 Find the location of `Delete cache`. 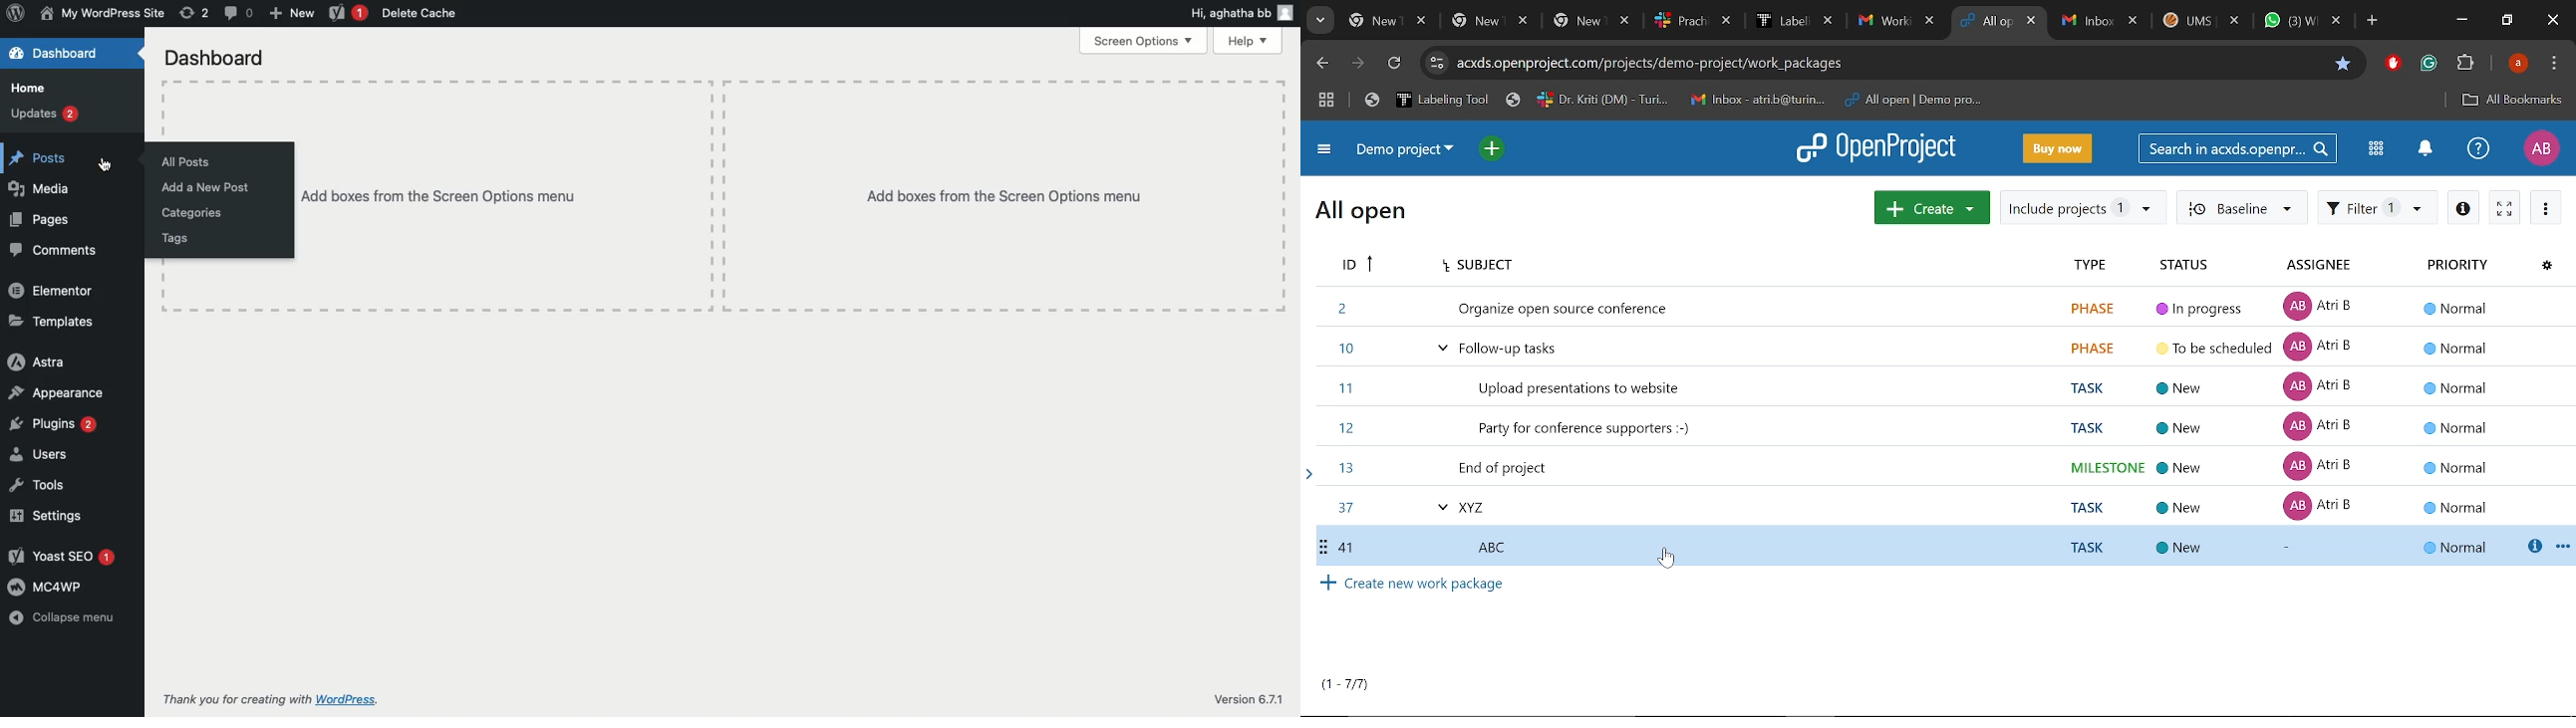

Delete cache is located at coordinates (422, 13).